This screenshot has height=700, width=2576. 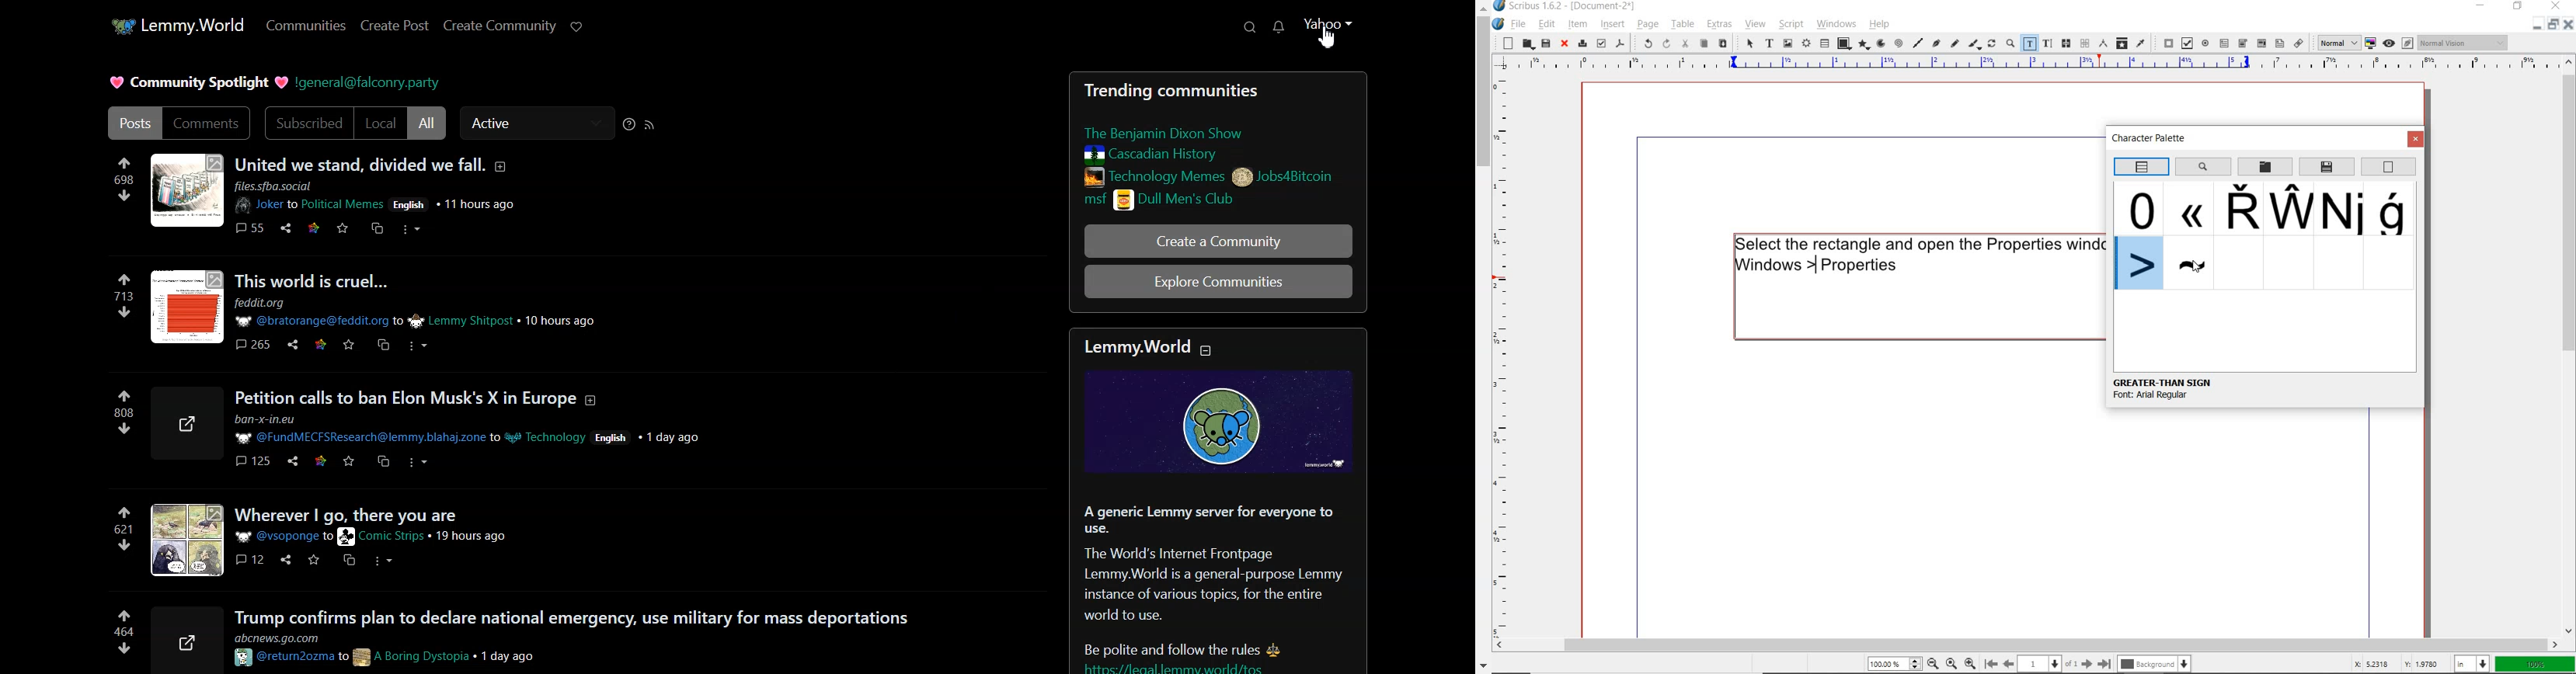 I want to click on close, so click(x=2416, y=139).